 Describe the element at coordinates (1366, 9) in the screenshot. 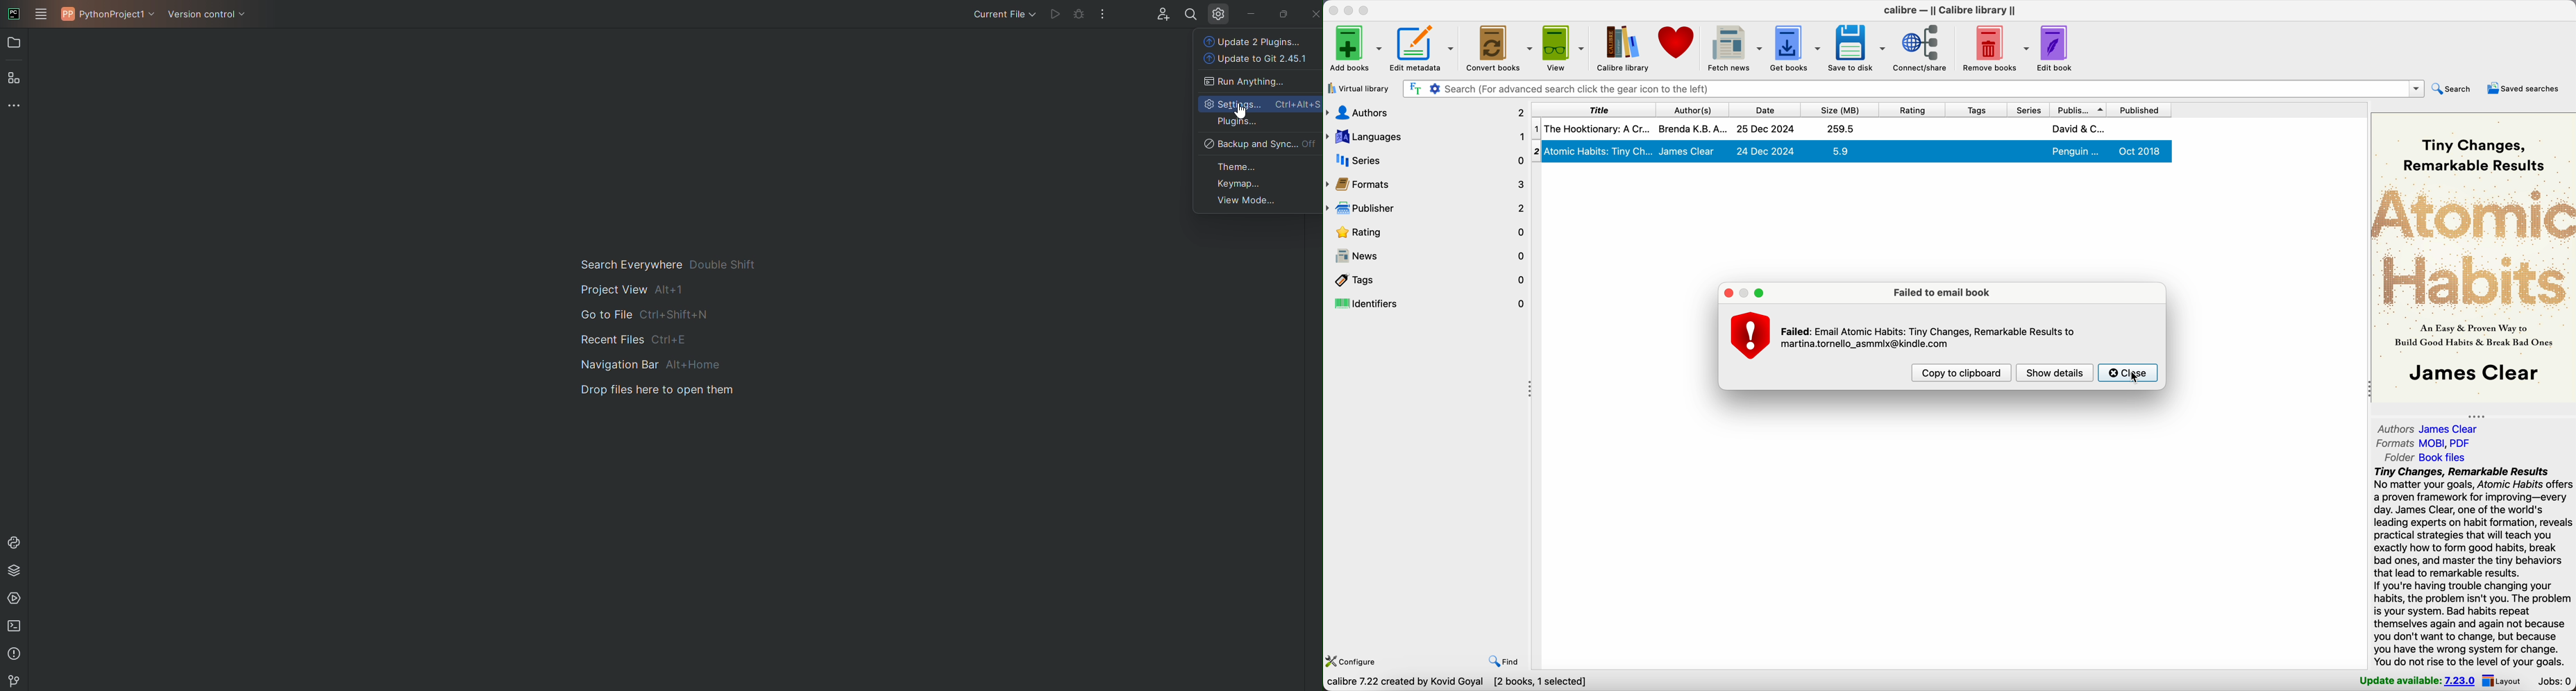

I see `maximize Calibre` at that location.